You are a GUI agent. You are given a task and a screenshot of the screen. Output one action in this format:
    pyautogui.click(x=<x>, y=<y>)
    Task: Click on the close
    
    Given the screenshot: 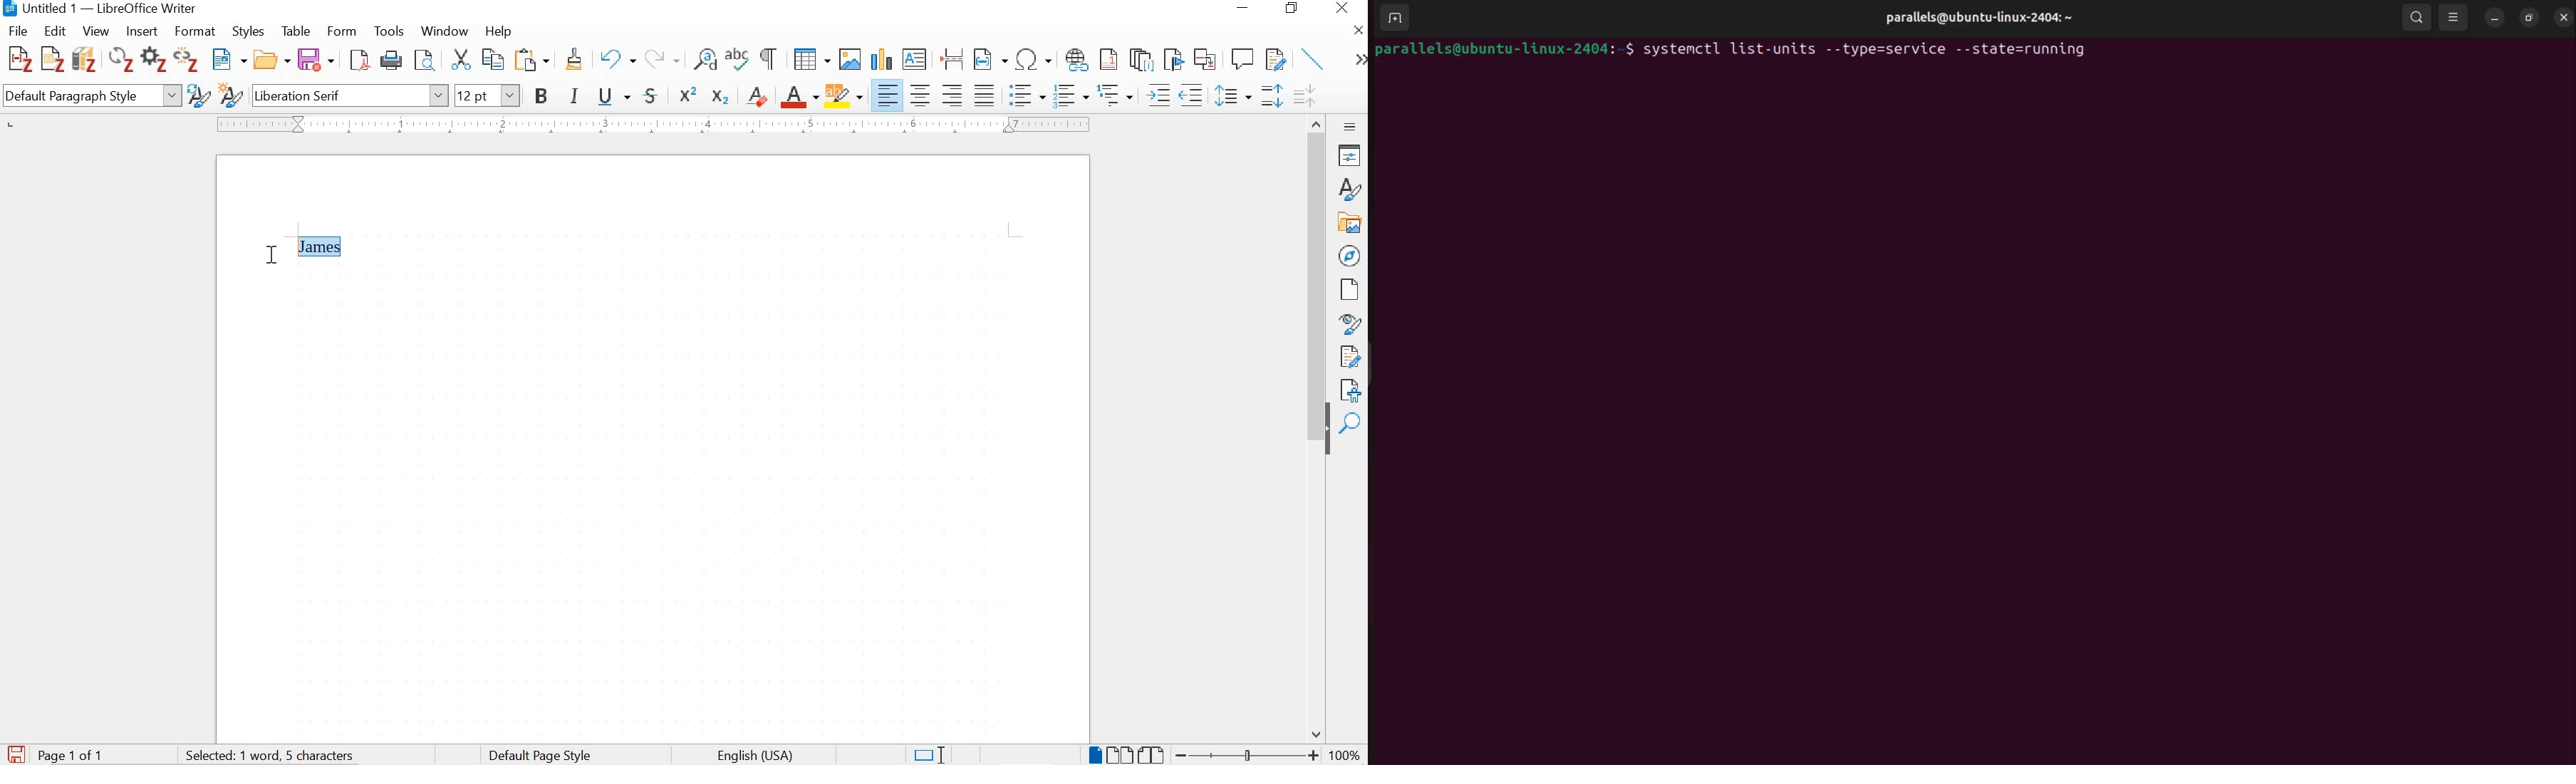 What is the action you would take?
    pyautogui.click(x=2563, y=19)
    